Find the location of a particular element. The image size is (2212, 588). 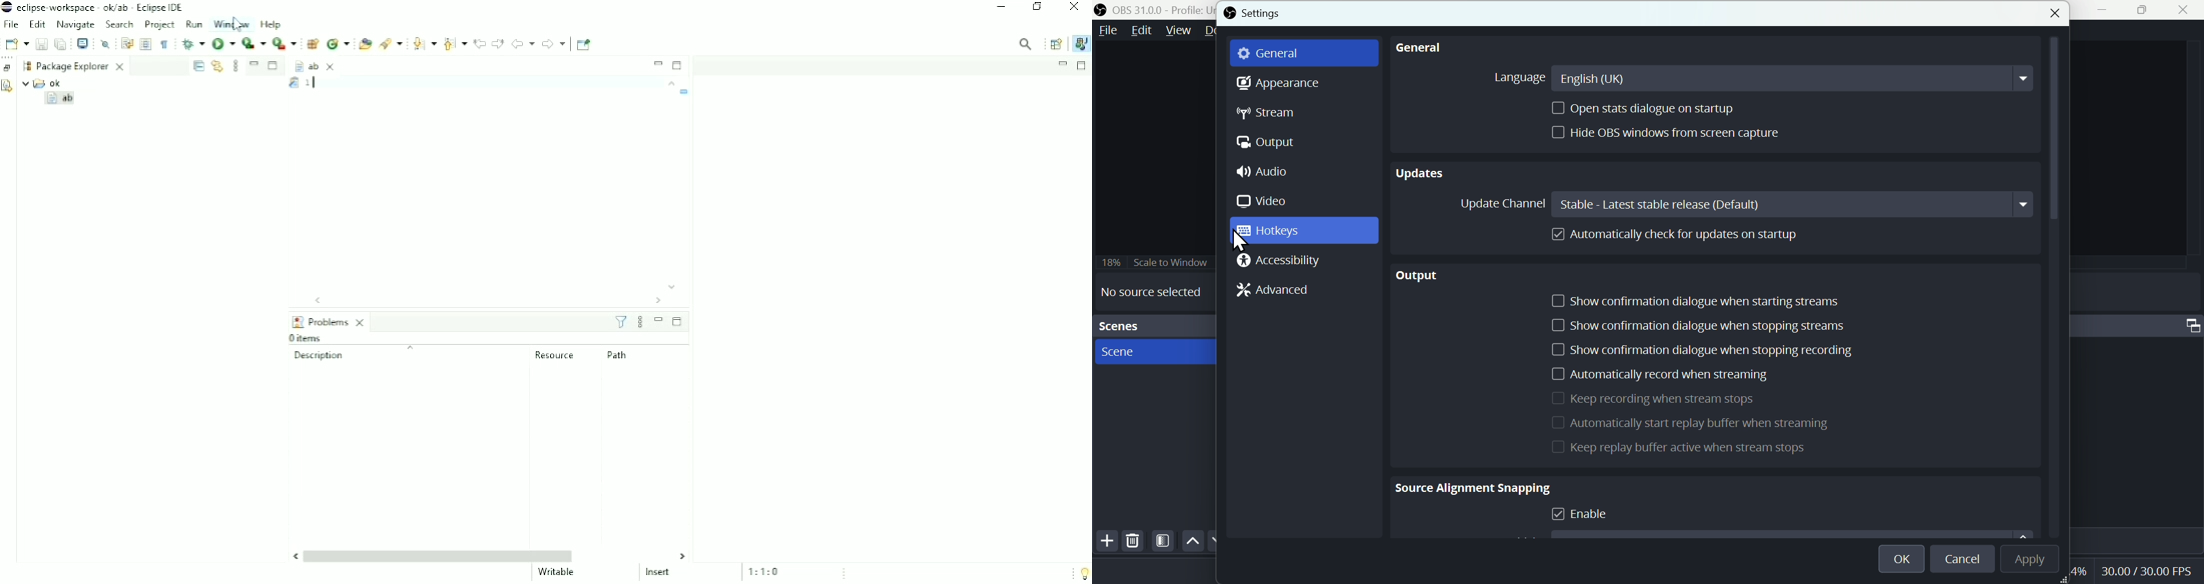

Maximize is located at coordinates (1083, 66).